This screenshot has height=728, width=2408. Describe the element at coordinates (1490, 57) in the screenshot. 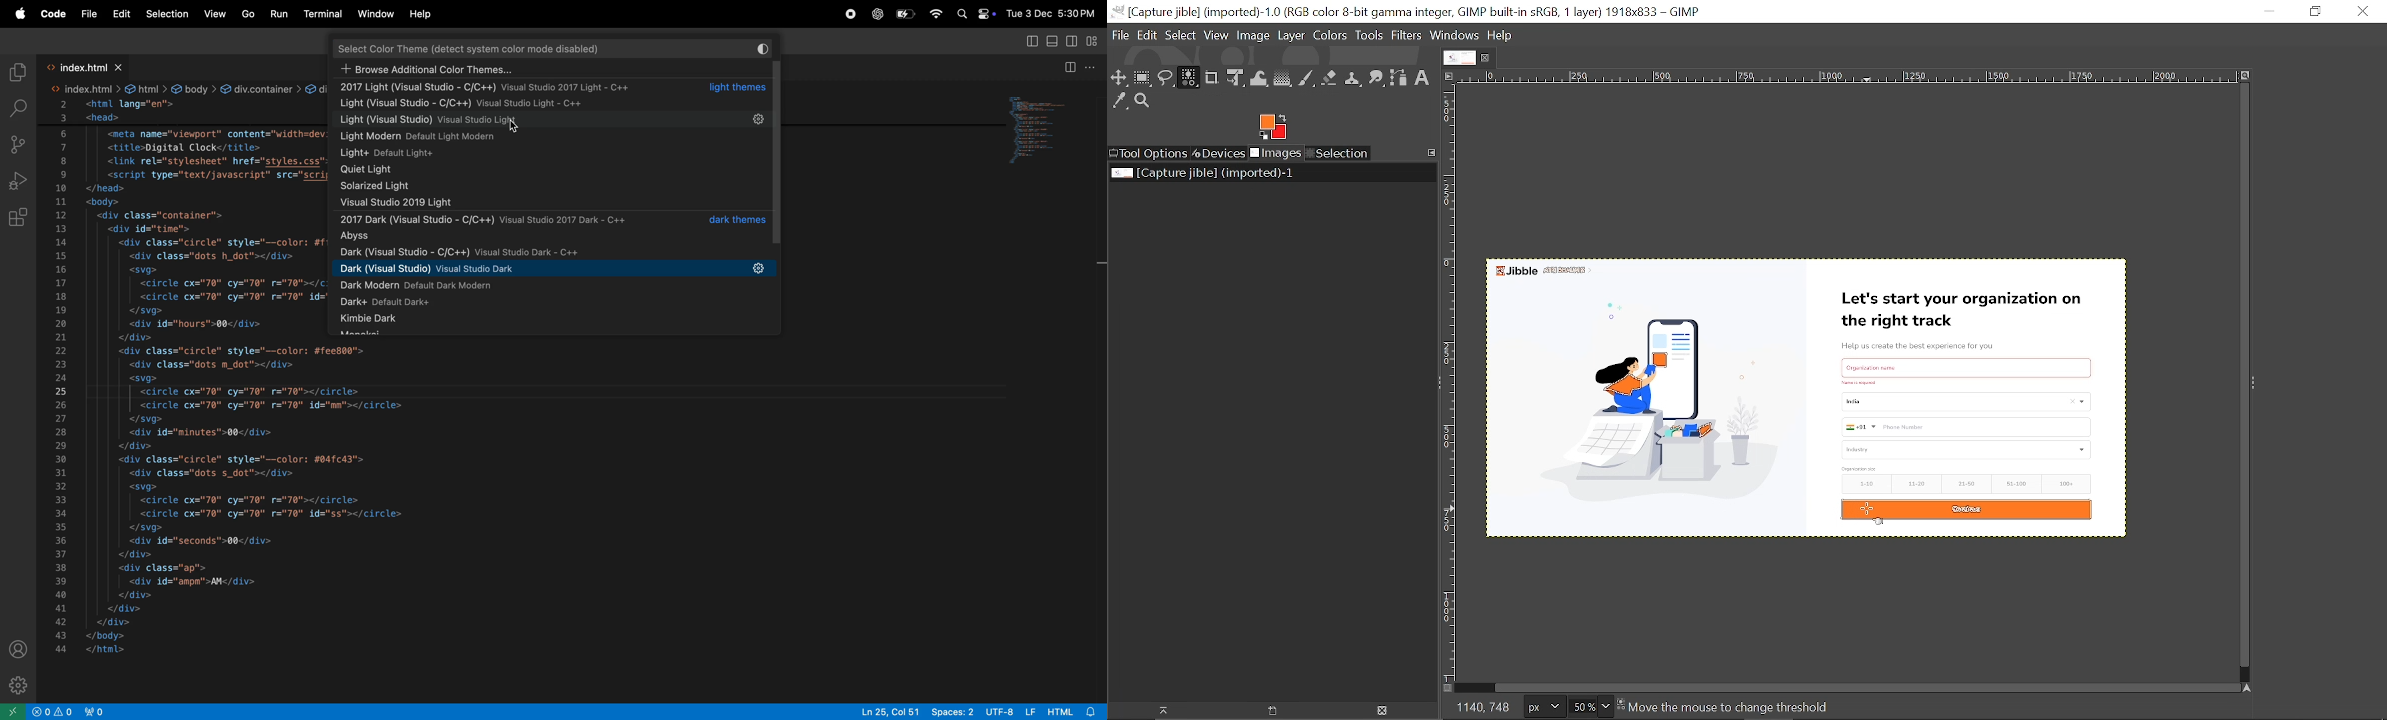

I see `Close current tab` at that location.